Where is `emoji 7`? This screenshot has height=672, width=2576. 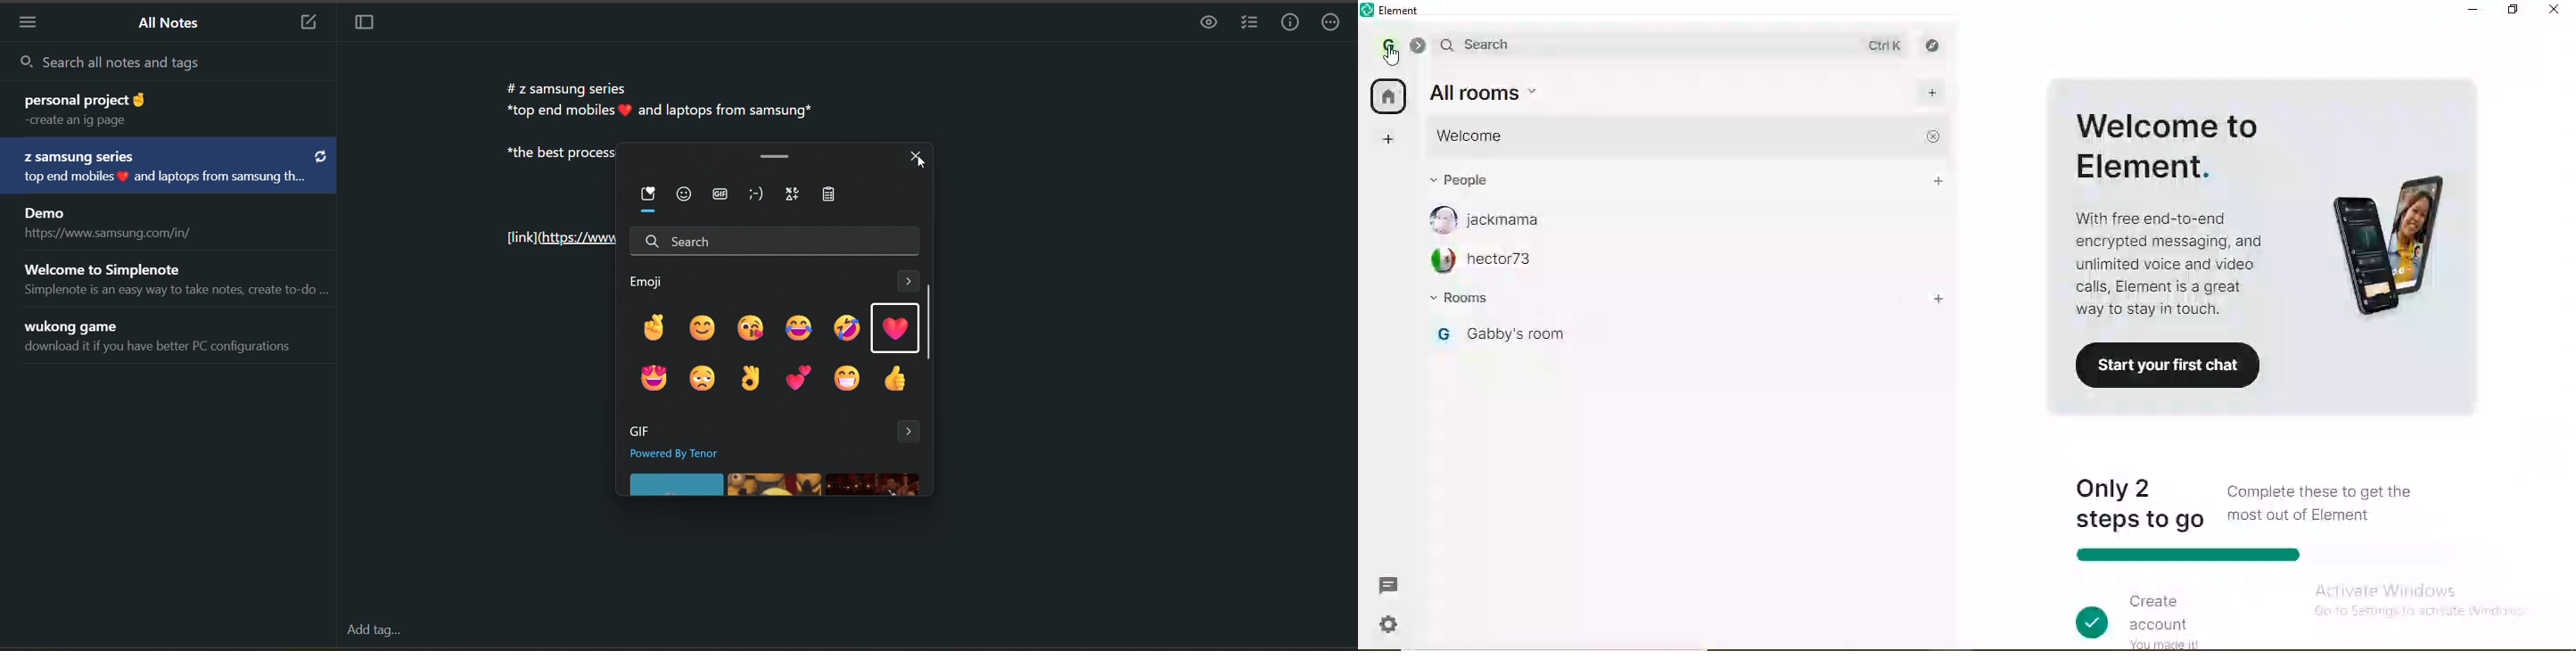 emoji 7 is located at coordinates (652, 376).